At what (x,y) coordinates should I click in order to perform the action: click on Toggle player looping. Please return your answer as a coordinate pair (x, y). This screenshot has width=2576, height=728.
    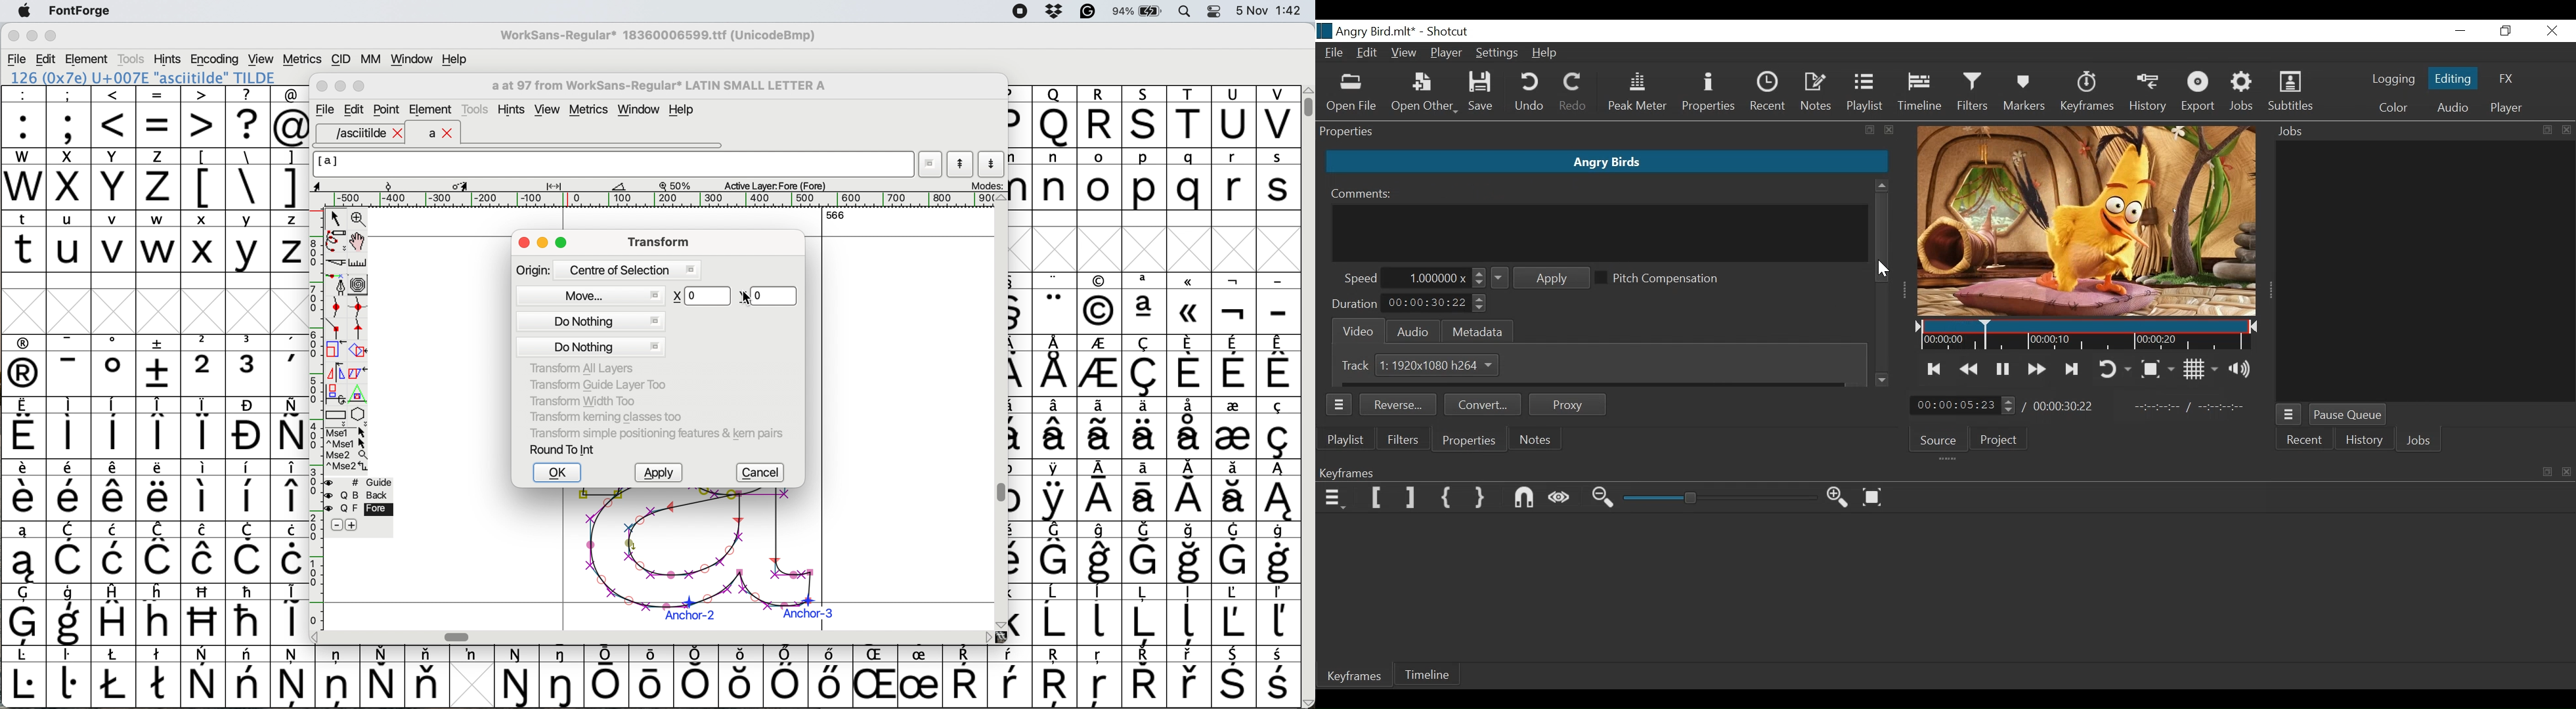
    Looking at the image, I should click on (2117, 368).